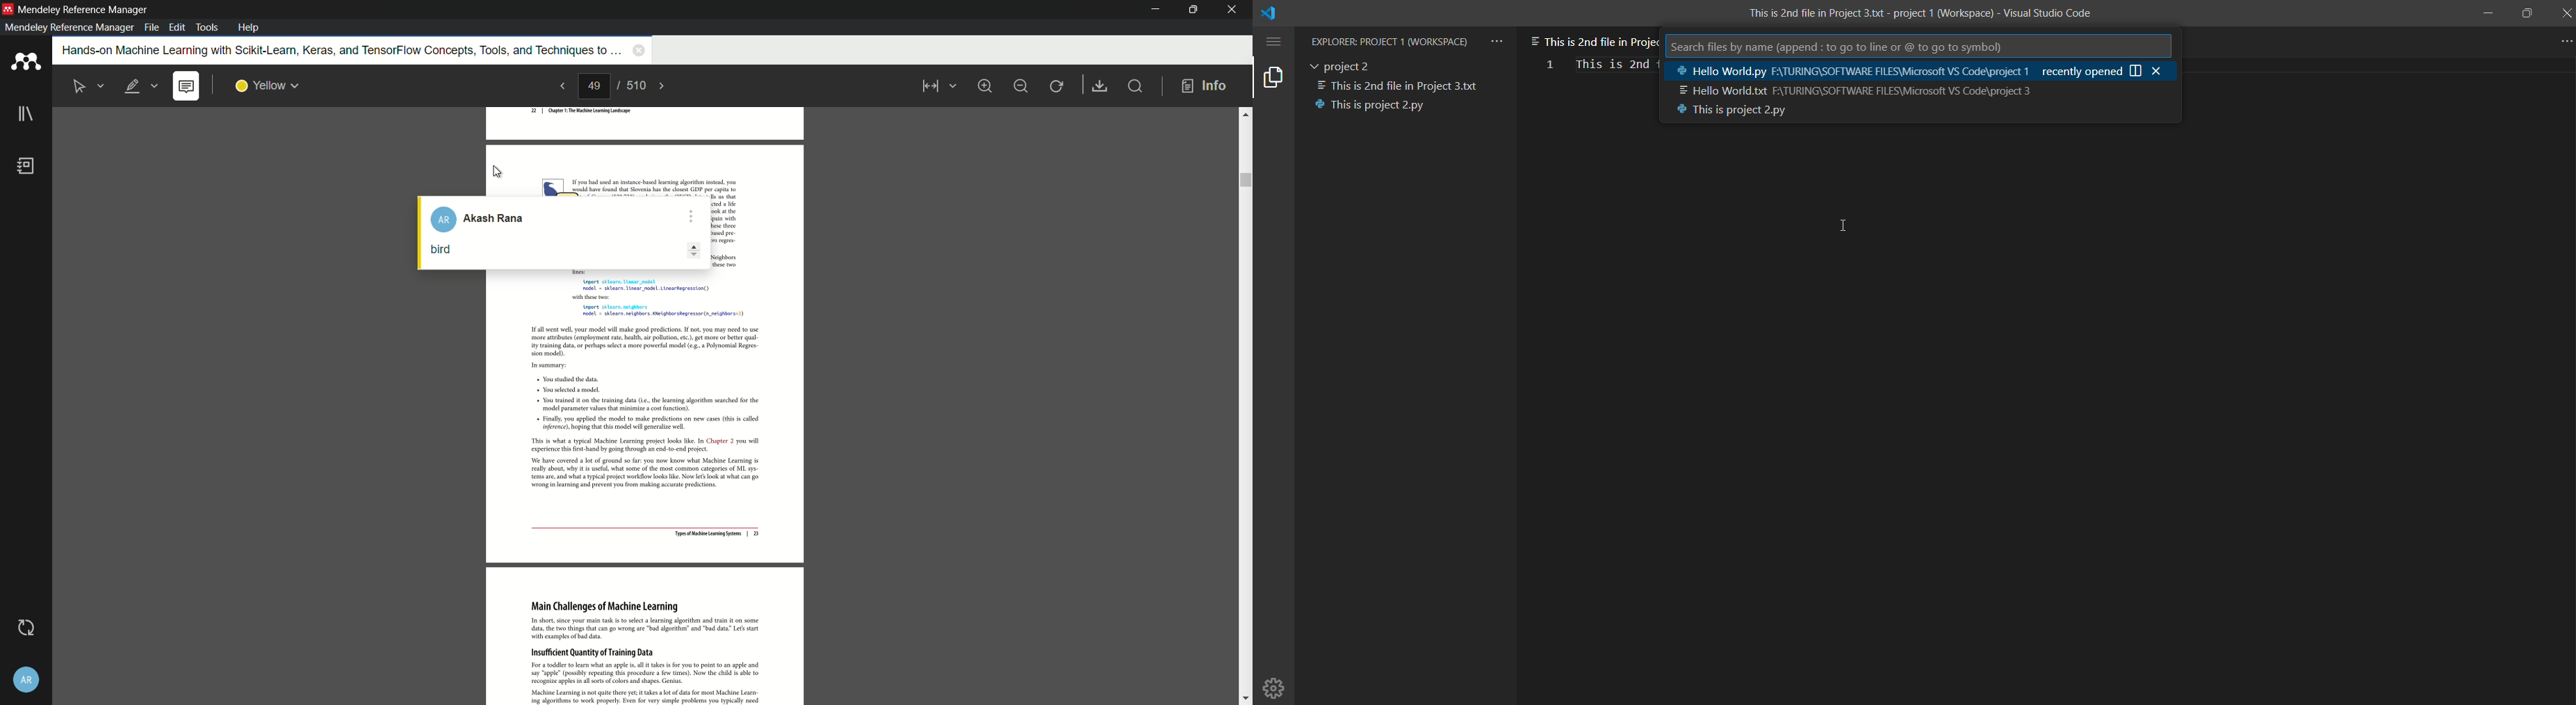 The height and width of the screenshot is (728, 2576). What do you see at coordinates (1139, 87) in the screenshot?
I see `find` at bounding box center [1139, 87].